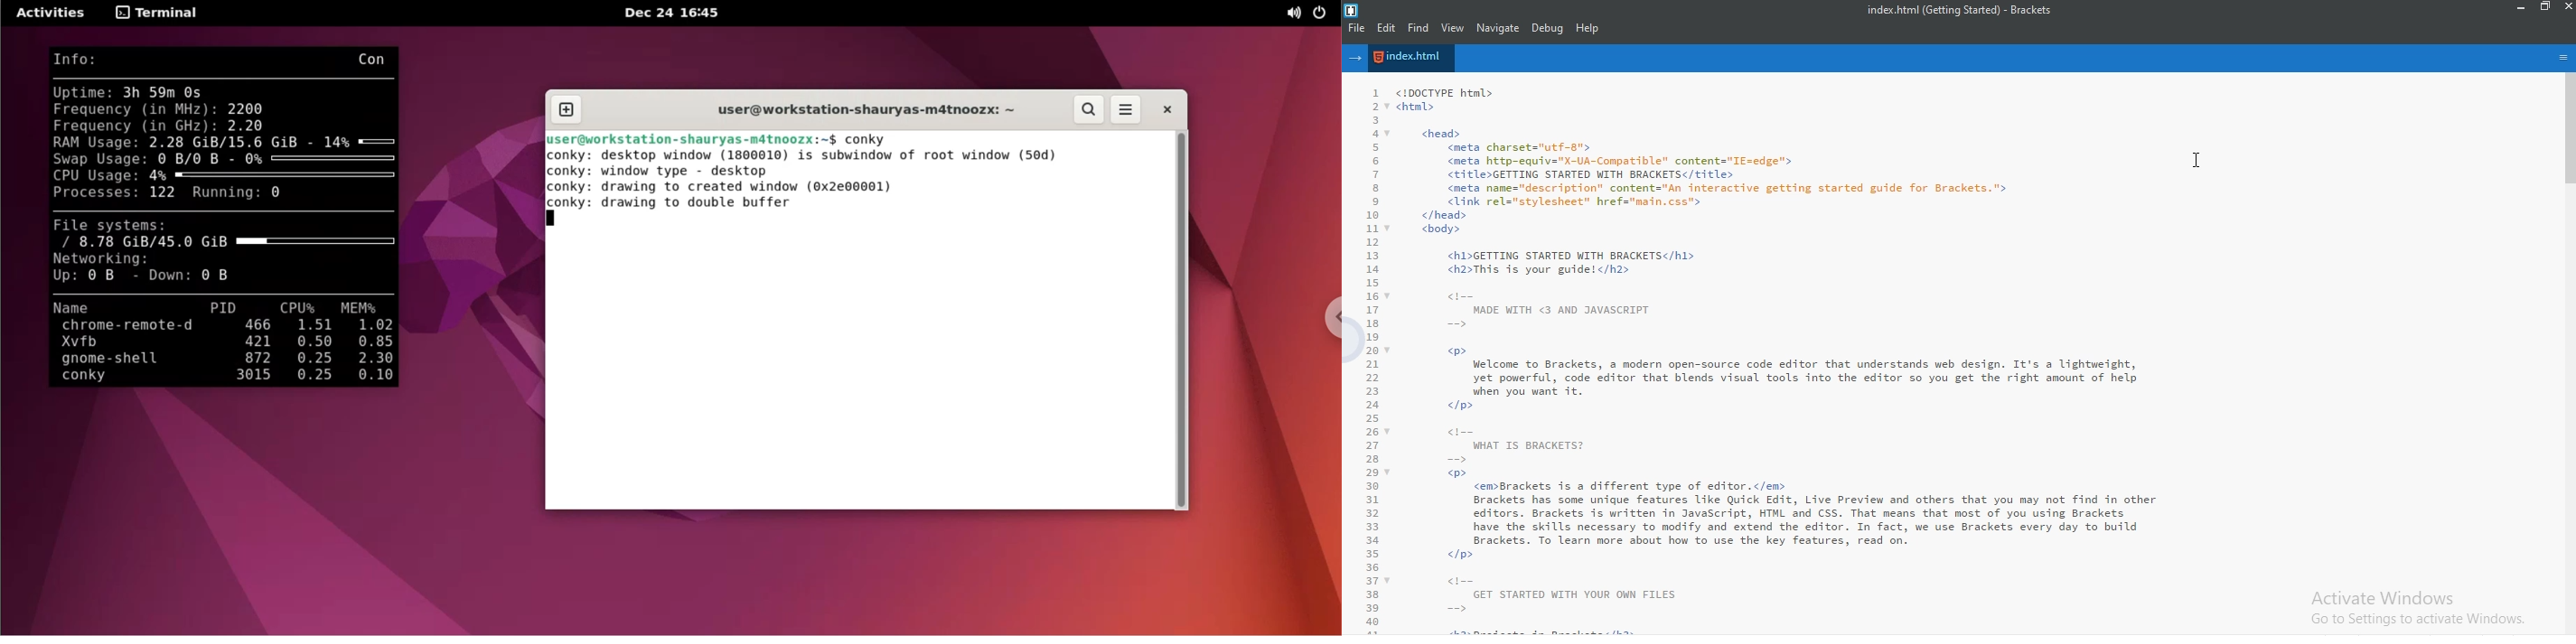 This screenshot has height=644, width=2576. I want to click on find, so click(1417, 28).